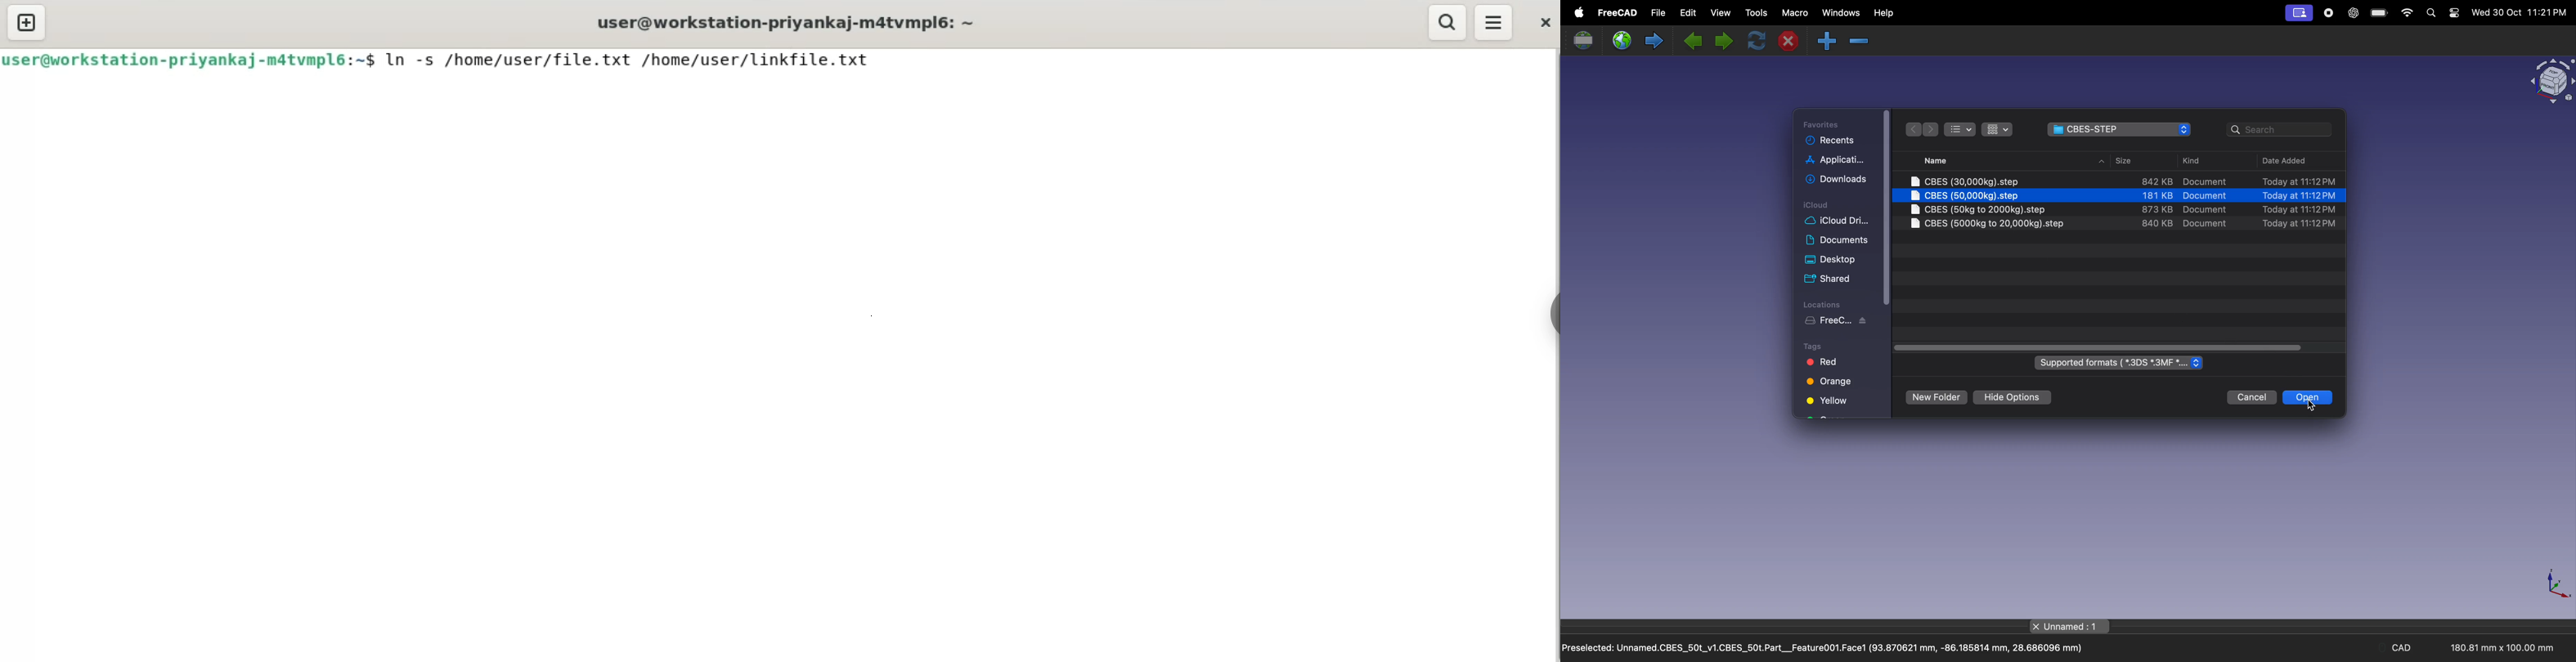  I want to click on Preselected: Unnamed.CBES_50t_v1.CBES_50t.Part__Feature001.Face1 (93.870621 mm, -86.185814 mm, 28.686096 mm), so click(1824, 649).